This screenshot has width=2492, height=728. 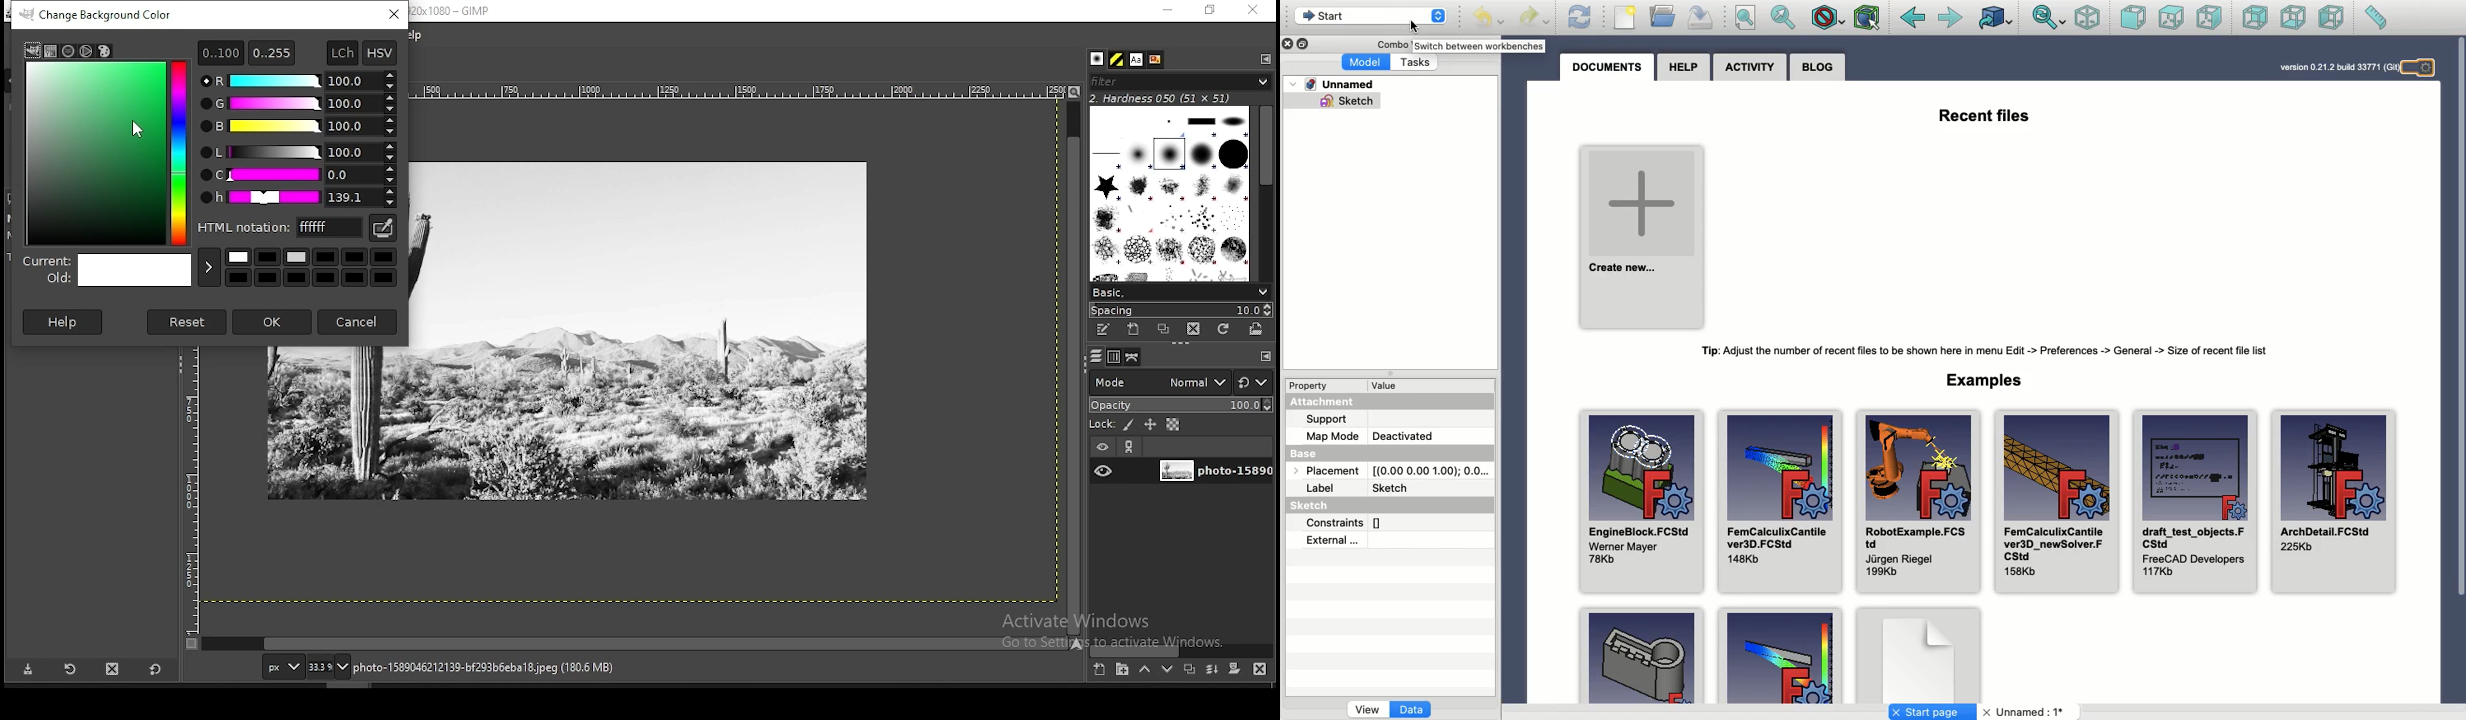 I want to click on Key Object, so click(x=1642, y=654).